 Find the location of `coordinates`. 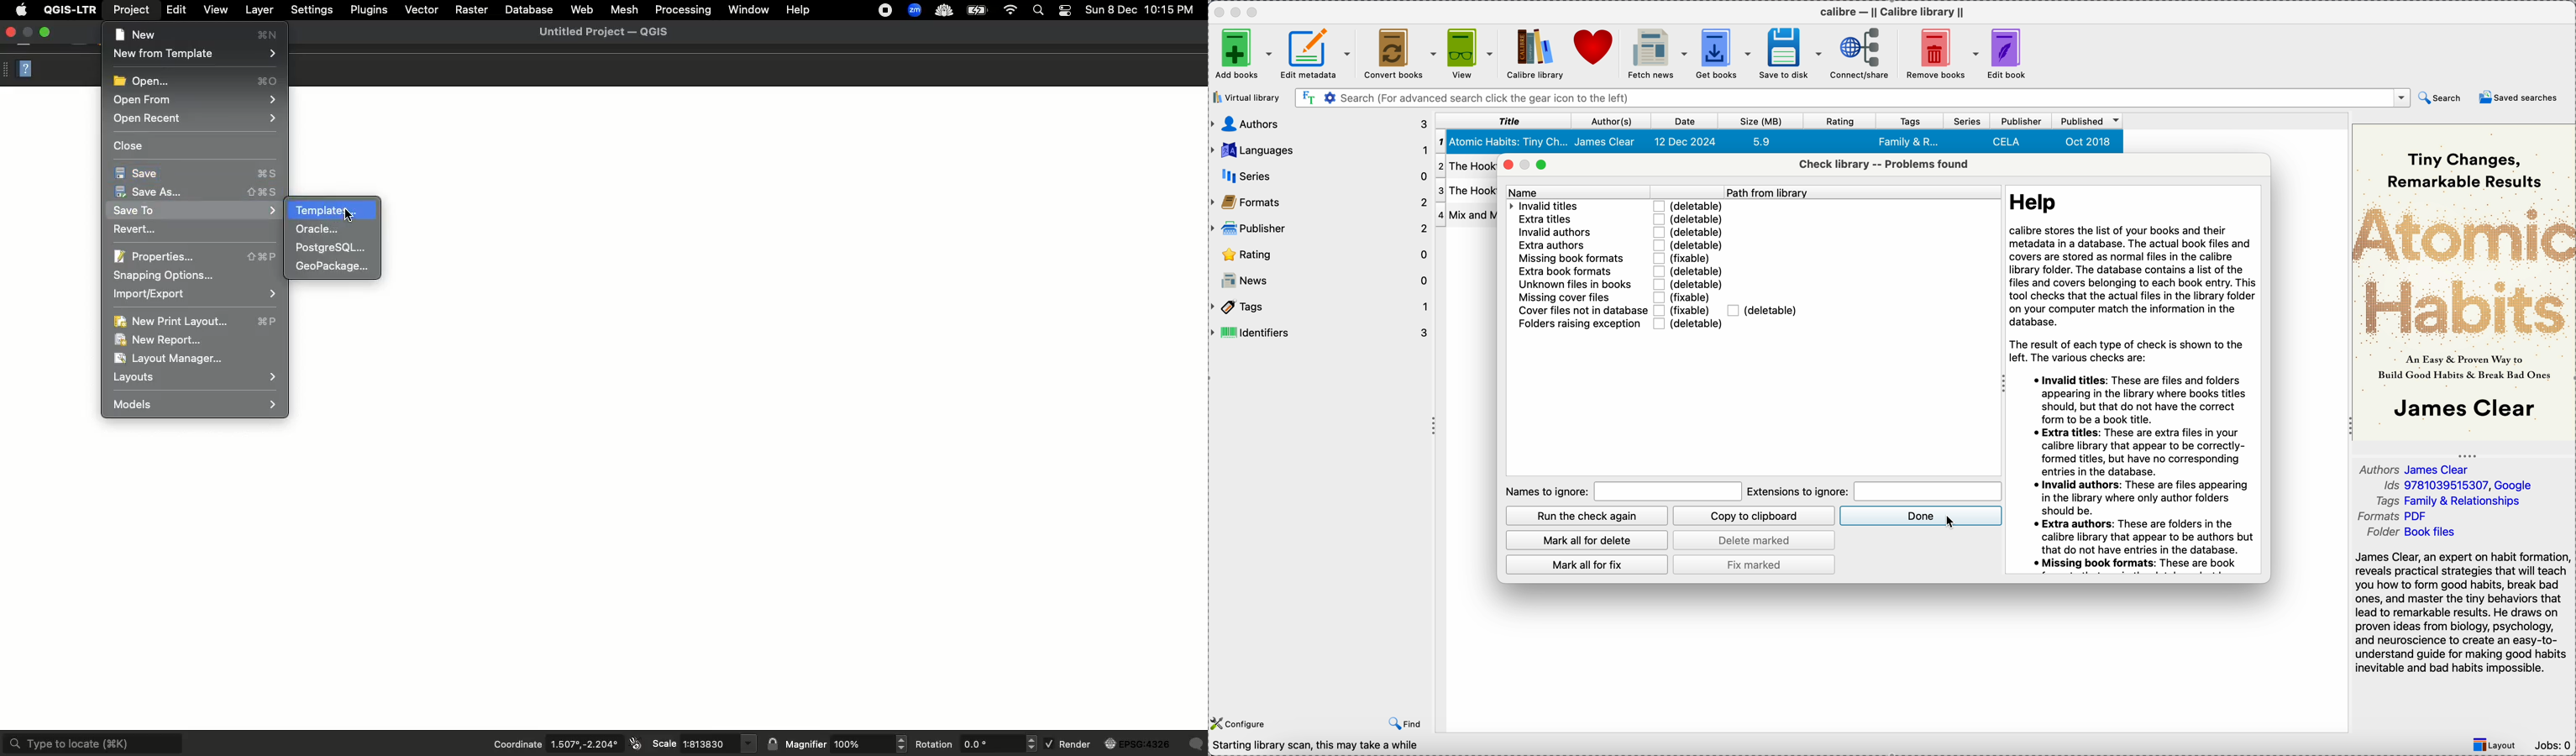

coordinates is located at coordinates (584, 745).